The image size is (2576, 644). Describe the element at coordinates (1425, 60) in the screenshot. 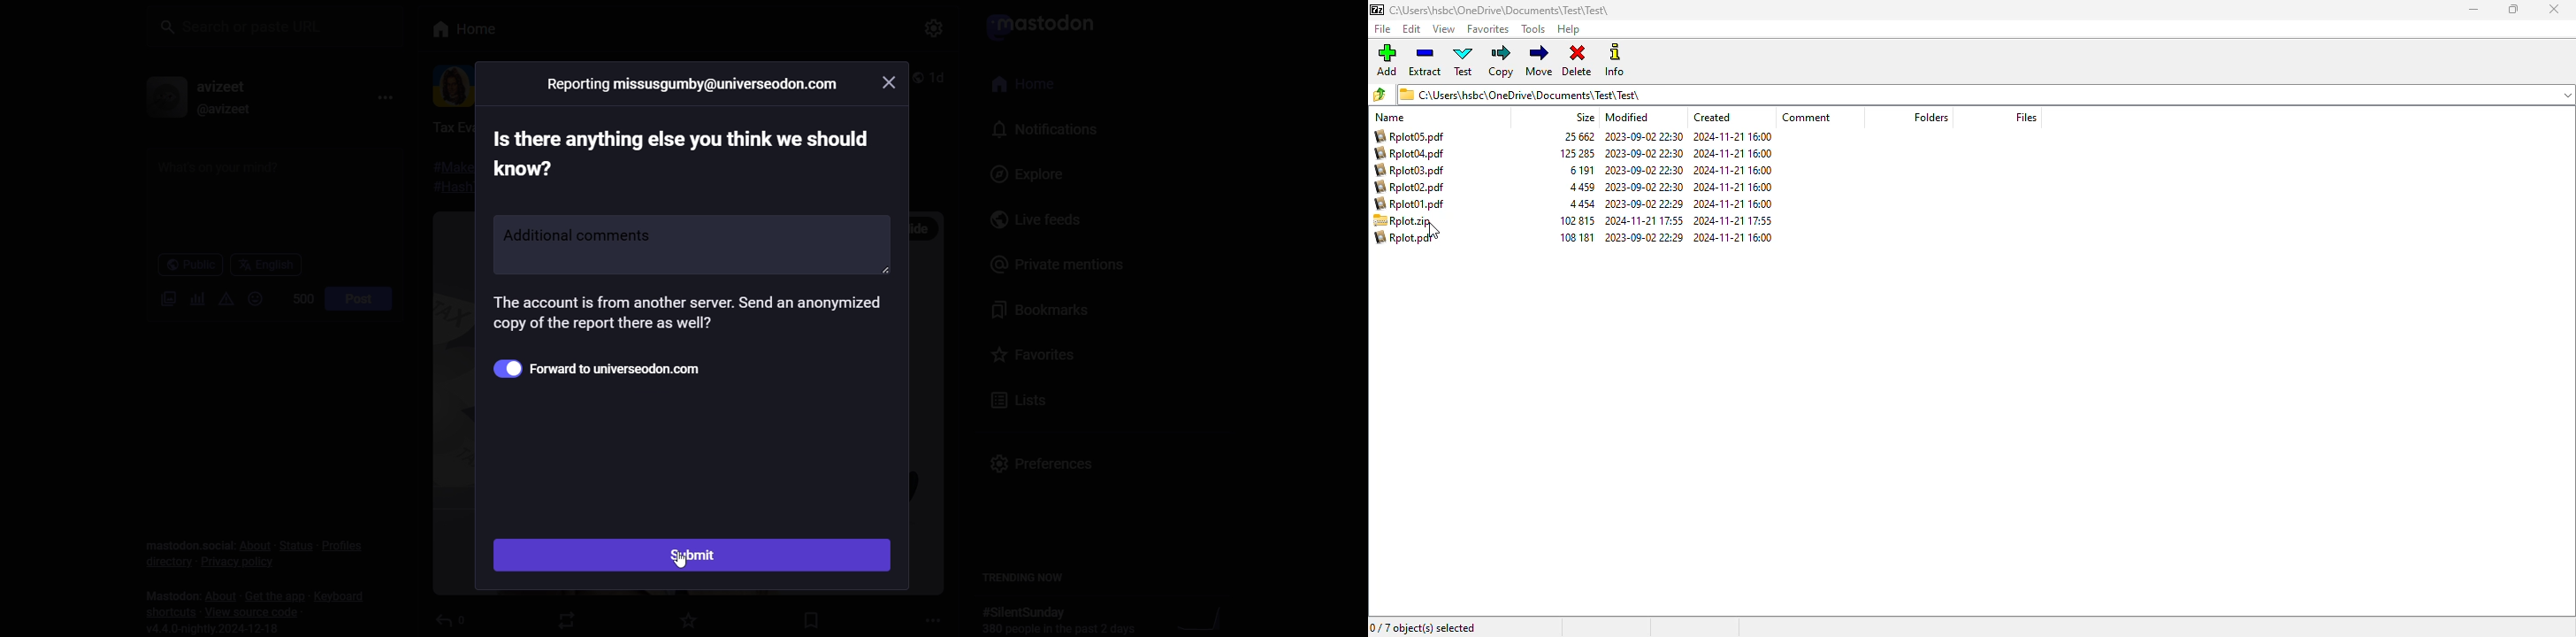

I see `extract` at that location.